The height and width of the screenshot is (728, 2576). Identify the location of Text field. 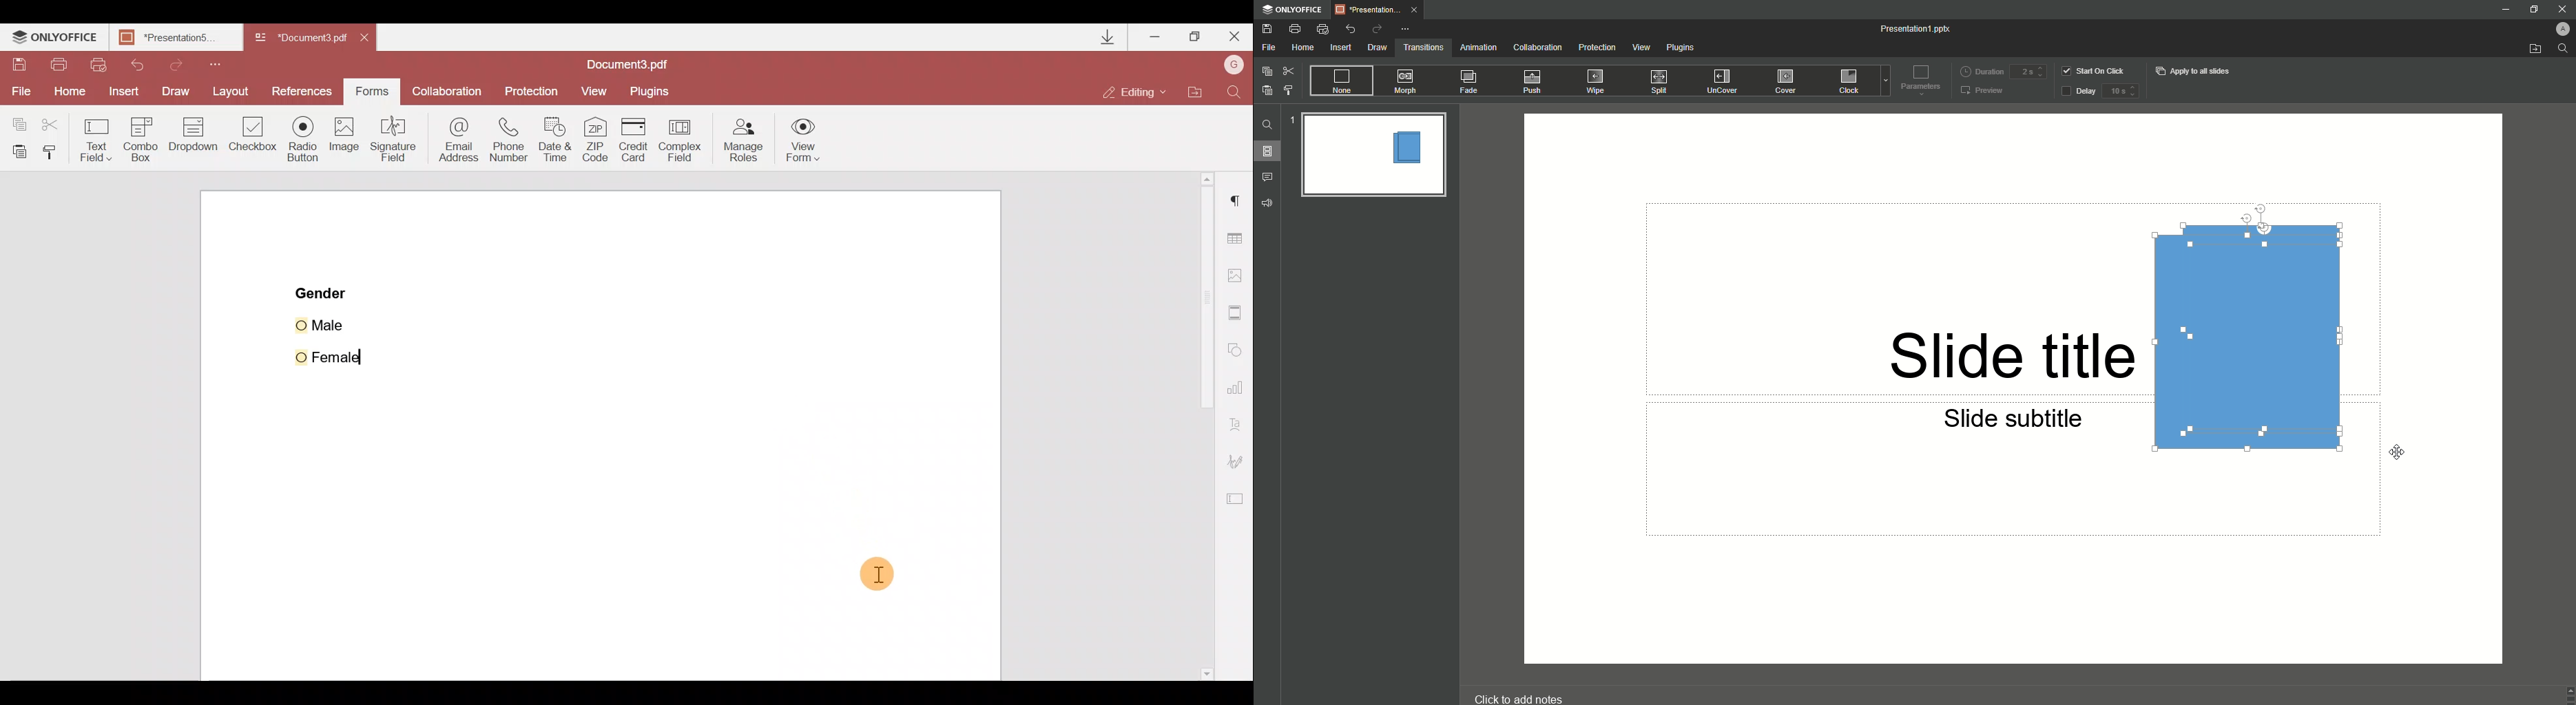
(94, 138).